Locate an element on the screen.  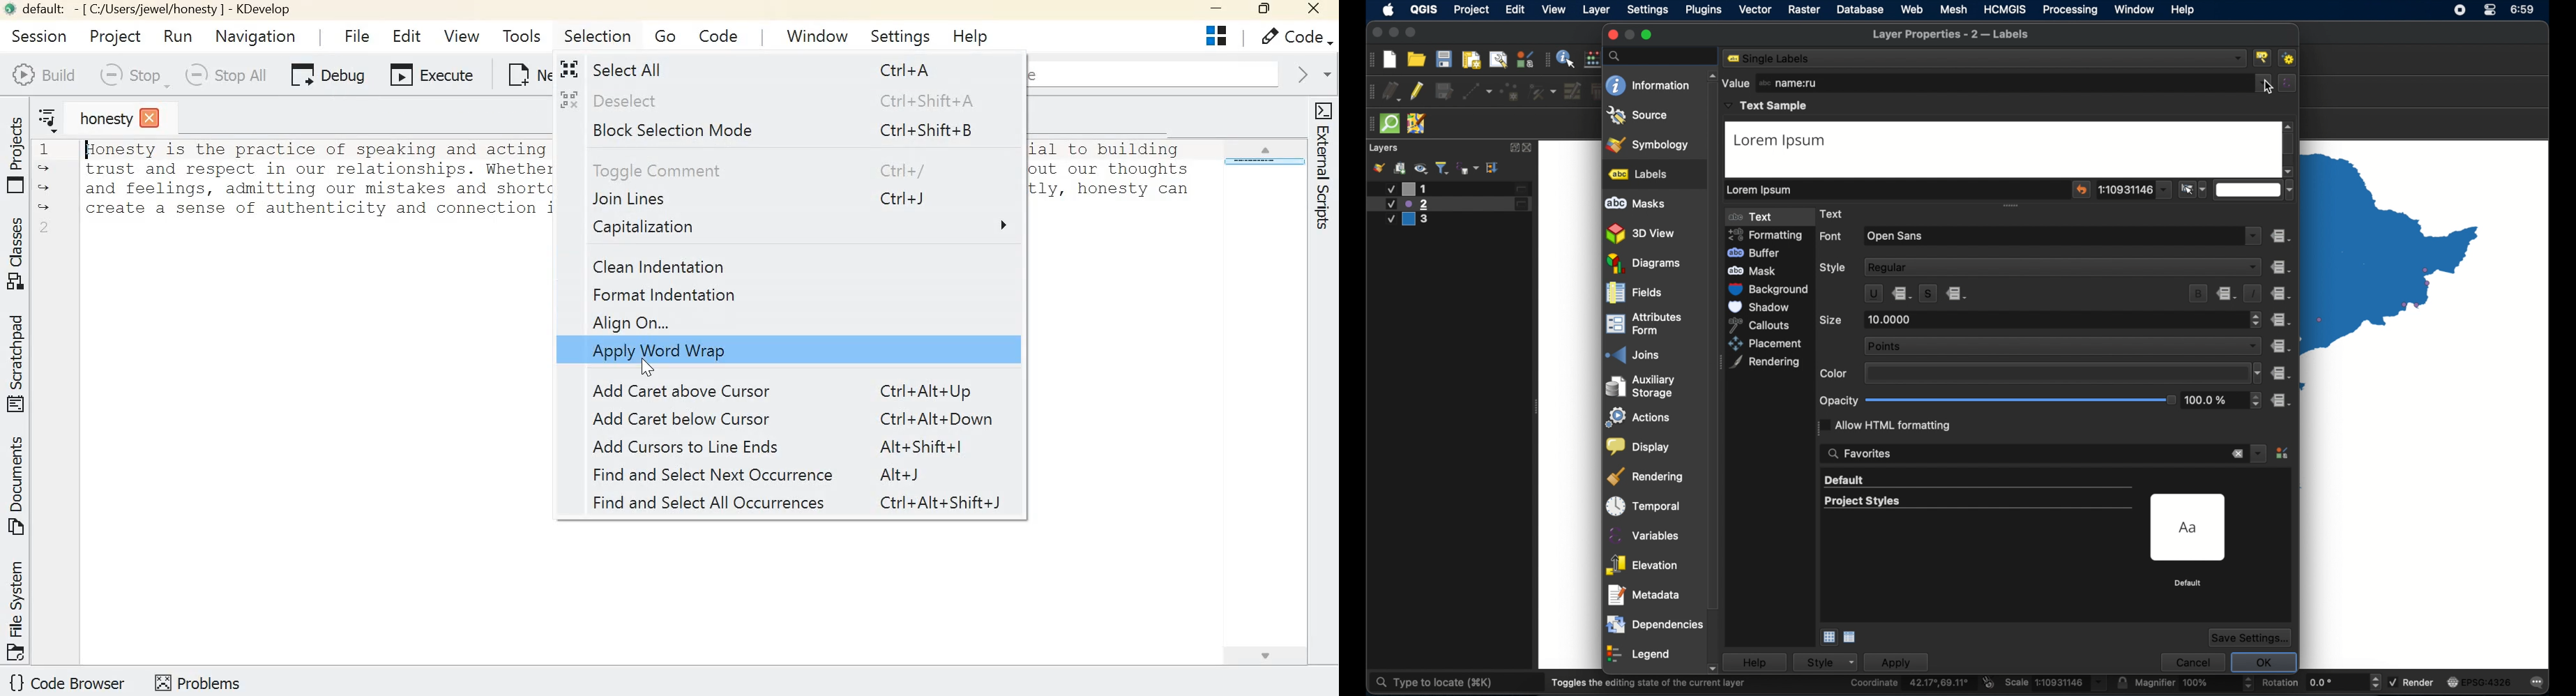
dropdown menu is located at coordinates (2255, 190).